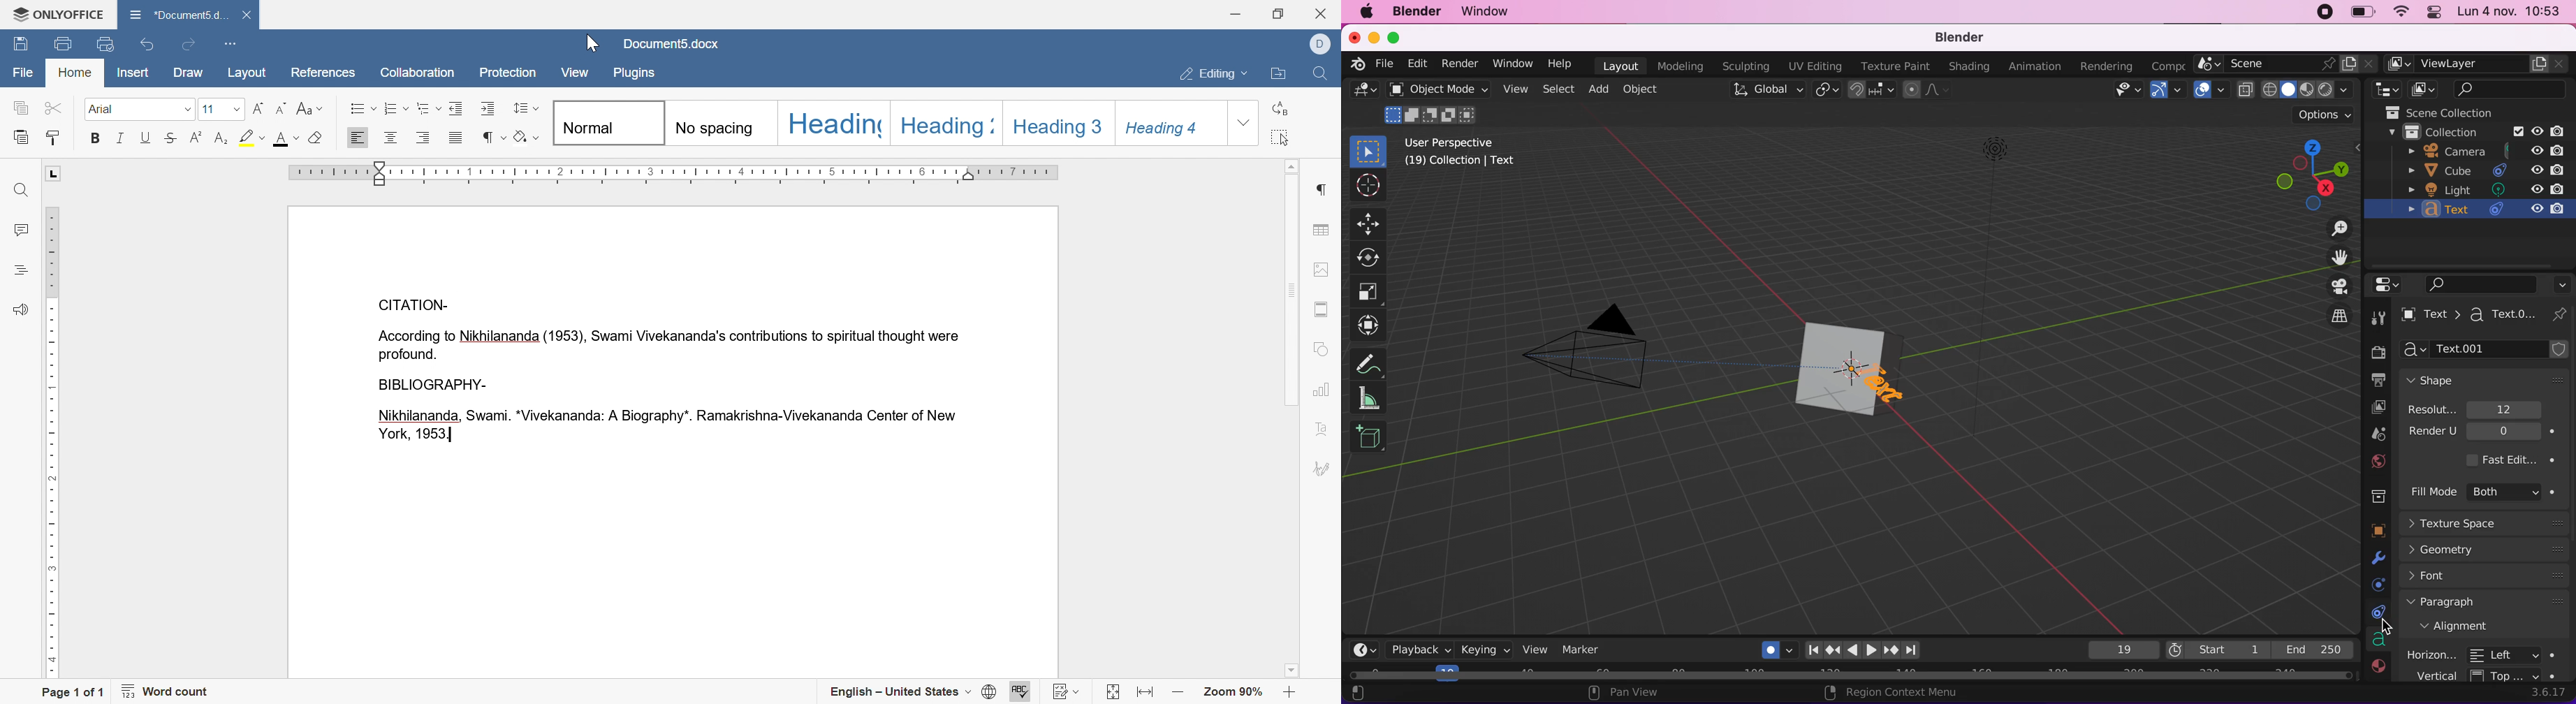 This screenshot has width=2576, height=728. Describe the element at coordinates (54, 443) in the screenshot. I see `ruler` at that location.